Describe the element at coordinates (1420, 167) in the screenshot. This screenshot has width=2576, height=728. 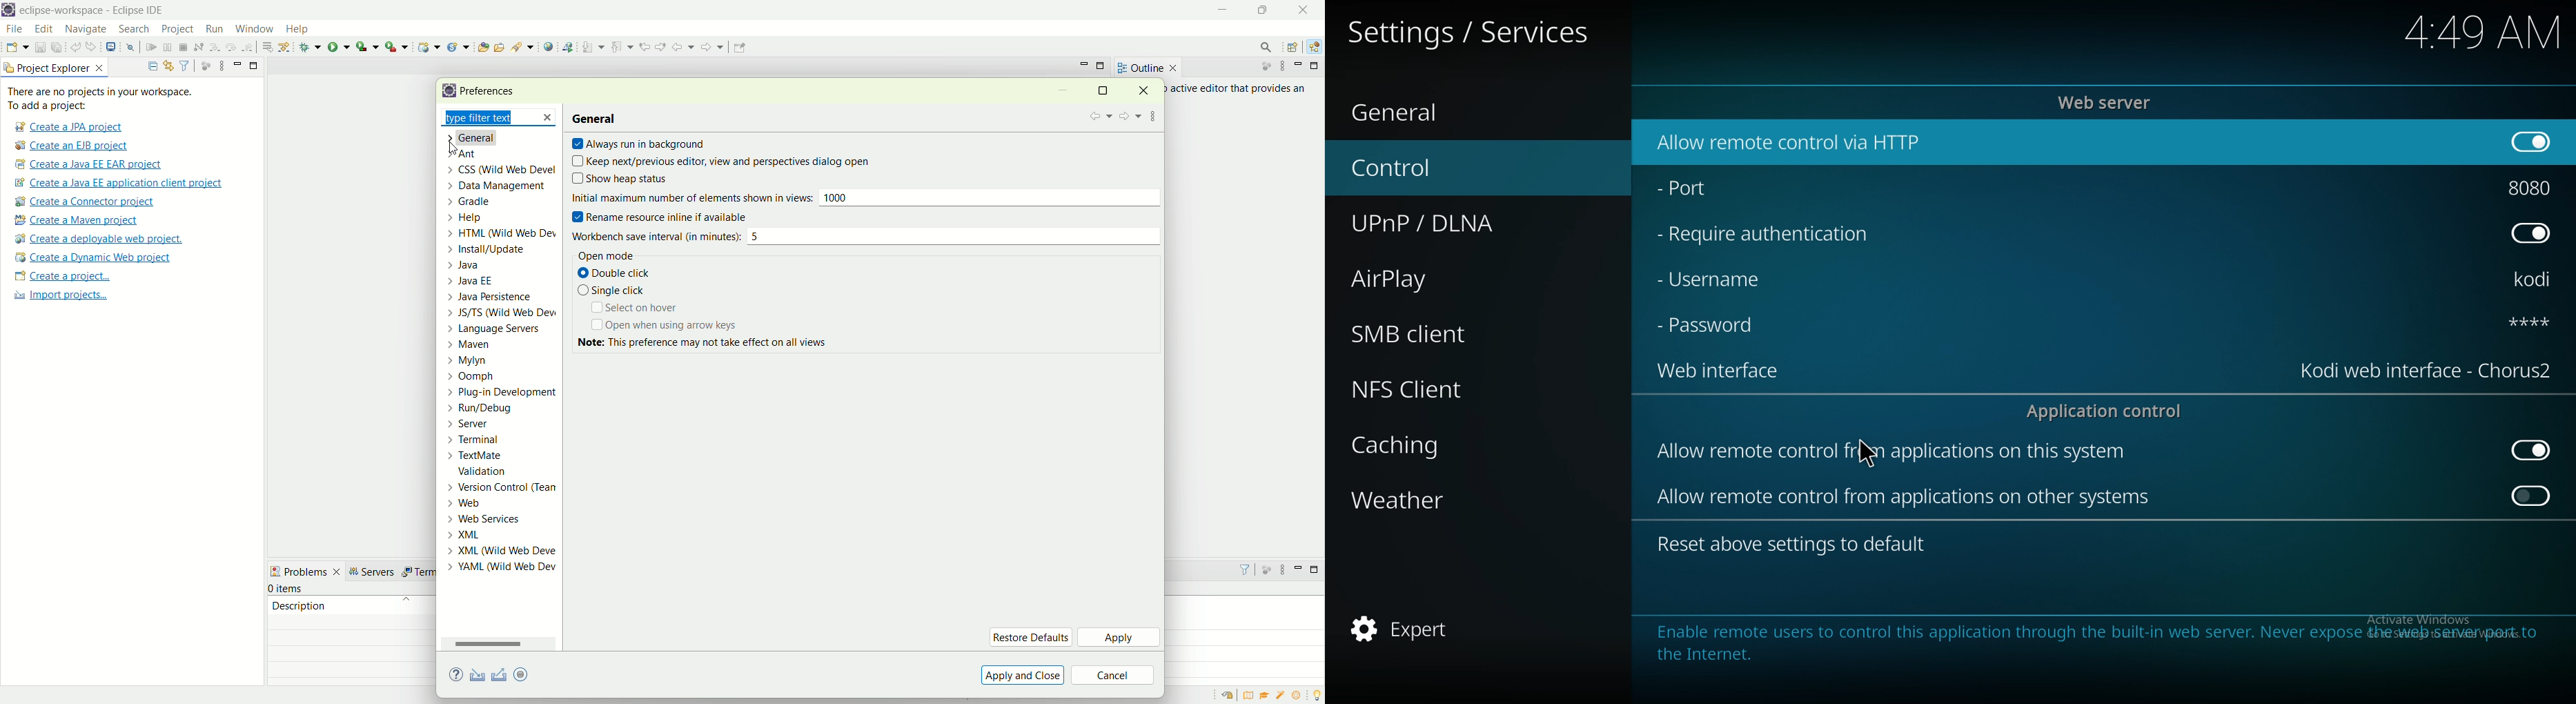
I see `control` at that location.